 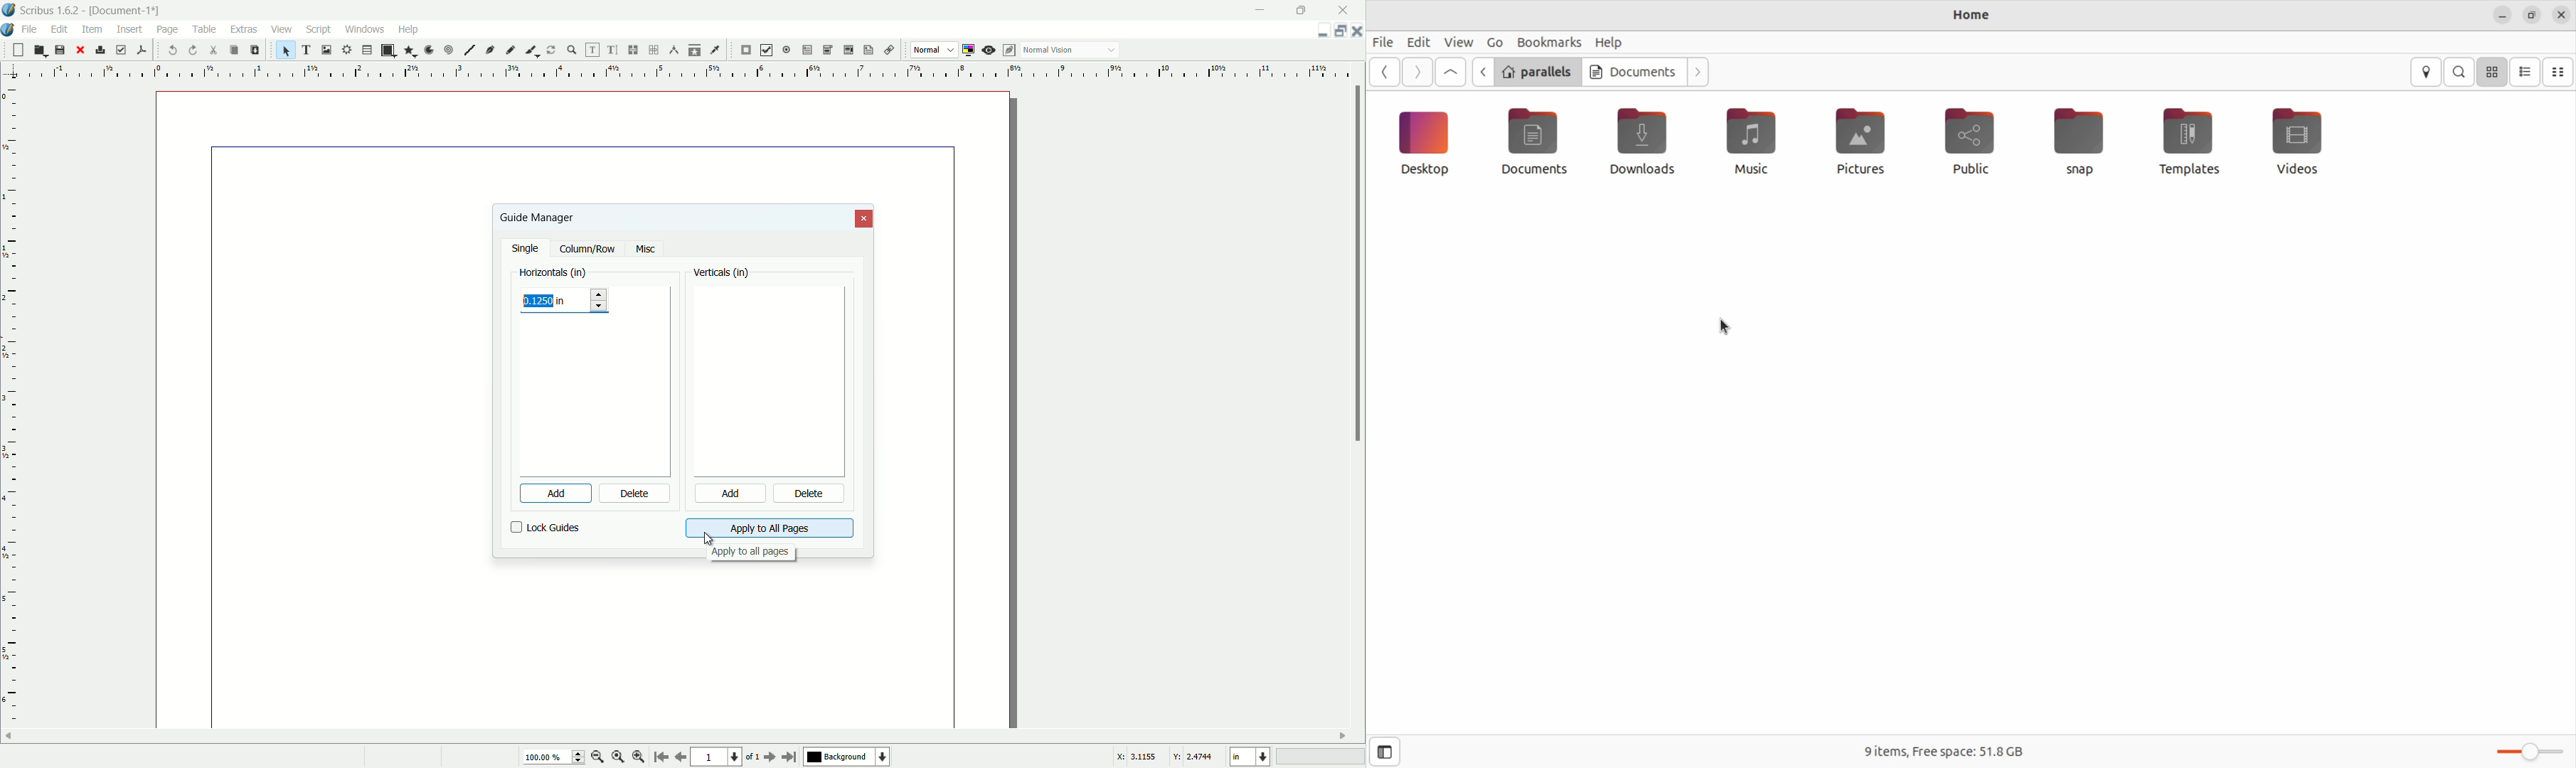 I want to click on file menu, so click(x=32, y=28).